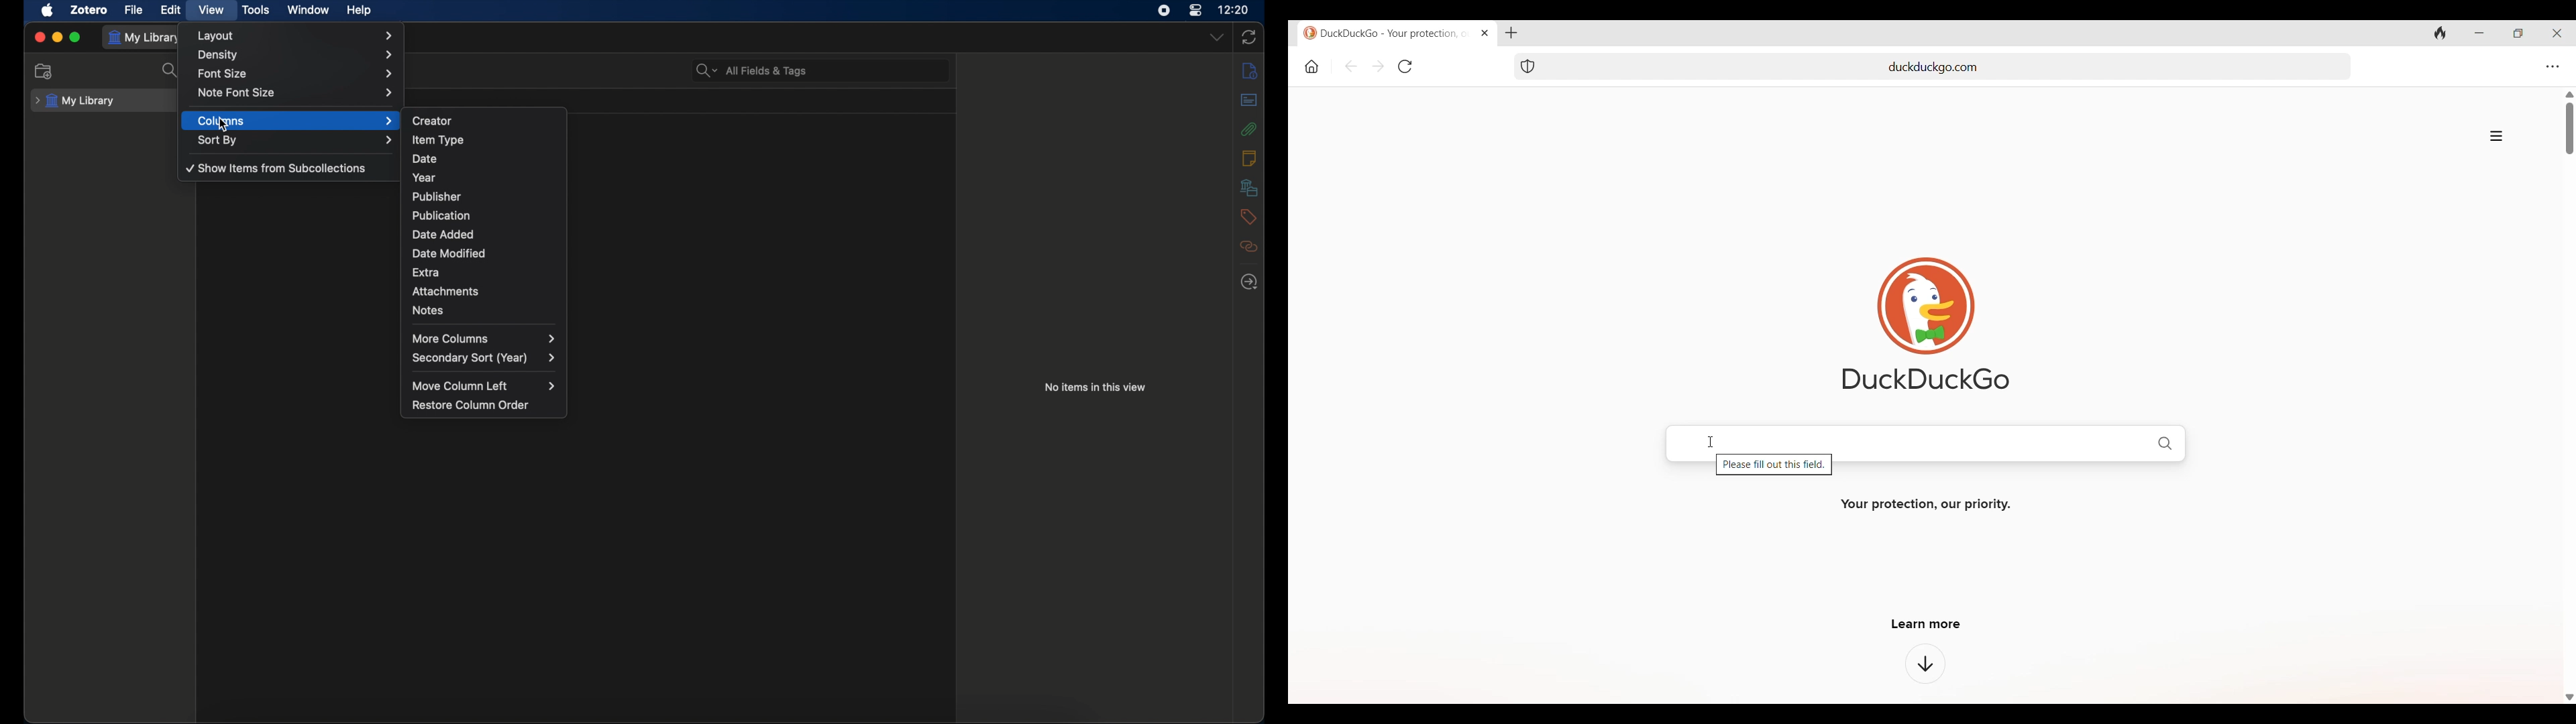  Describe the element at coordinates (471, 405) in the screenshot. I see `restore column order` at that location.